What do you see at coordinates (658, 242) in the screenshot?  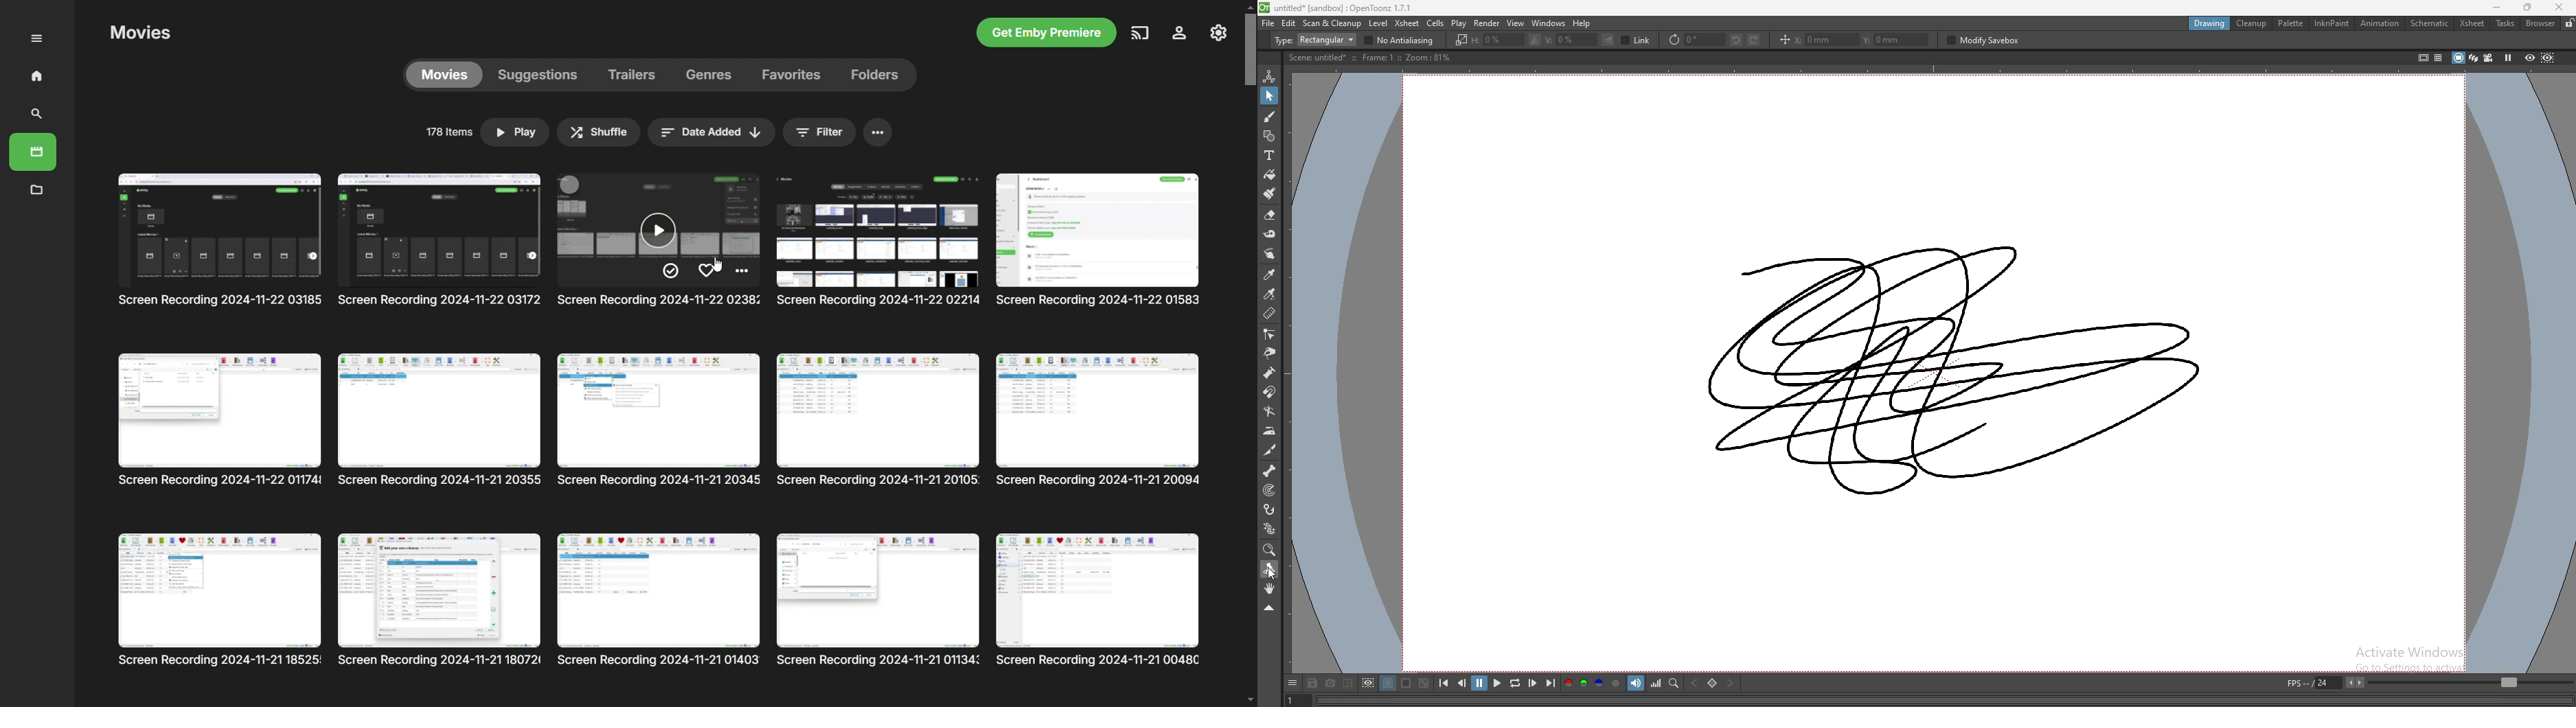 I see `` at bounding box center [658, 242].